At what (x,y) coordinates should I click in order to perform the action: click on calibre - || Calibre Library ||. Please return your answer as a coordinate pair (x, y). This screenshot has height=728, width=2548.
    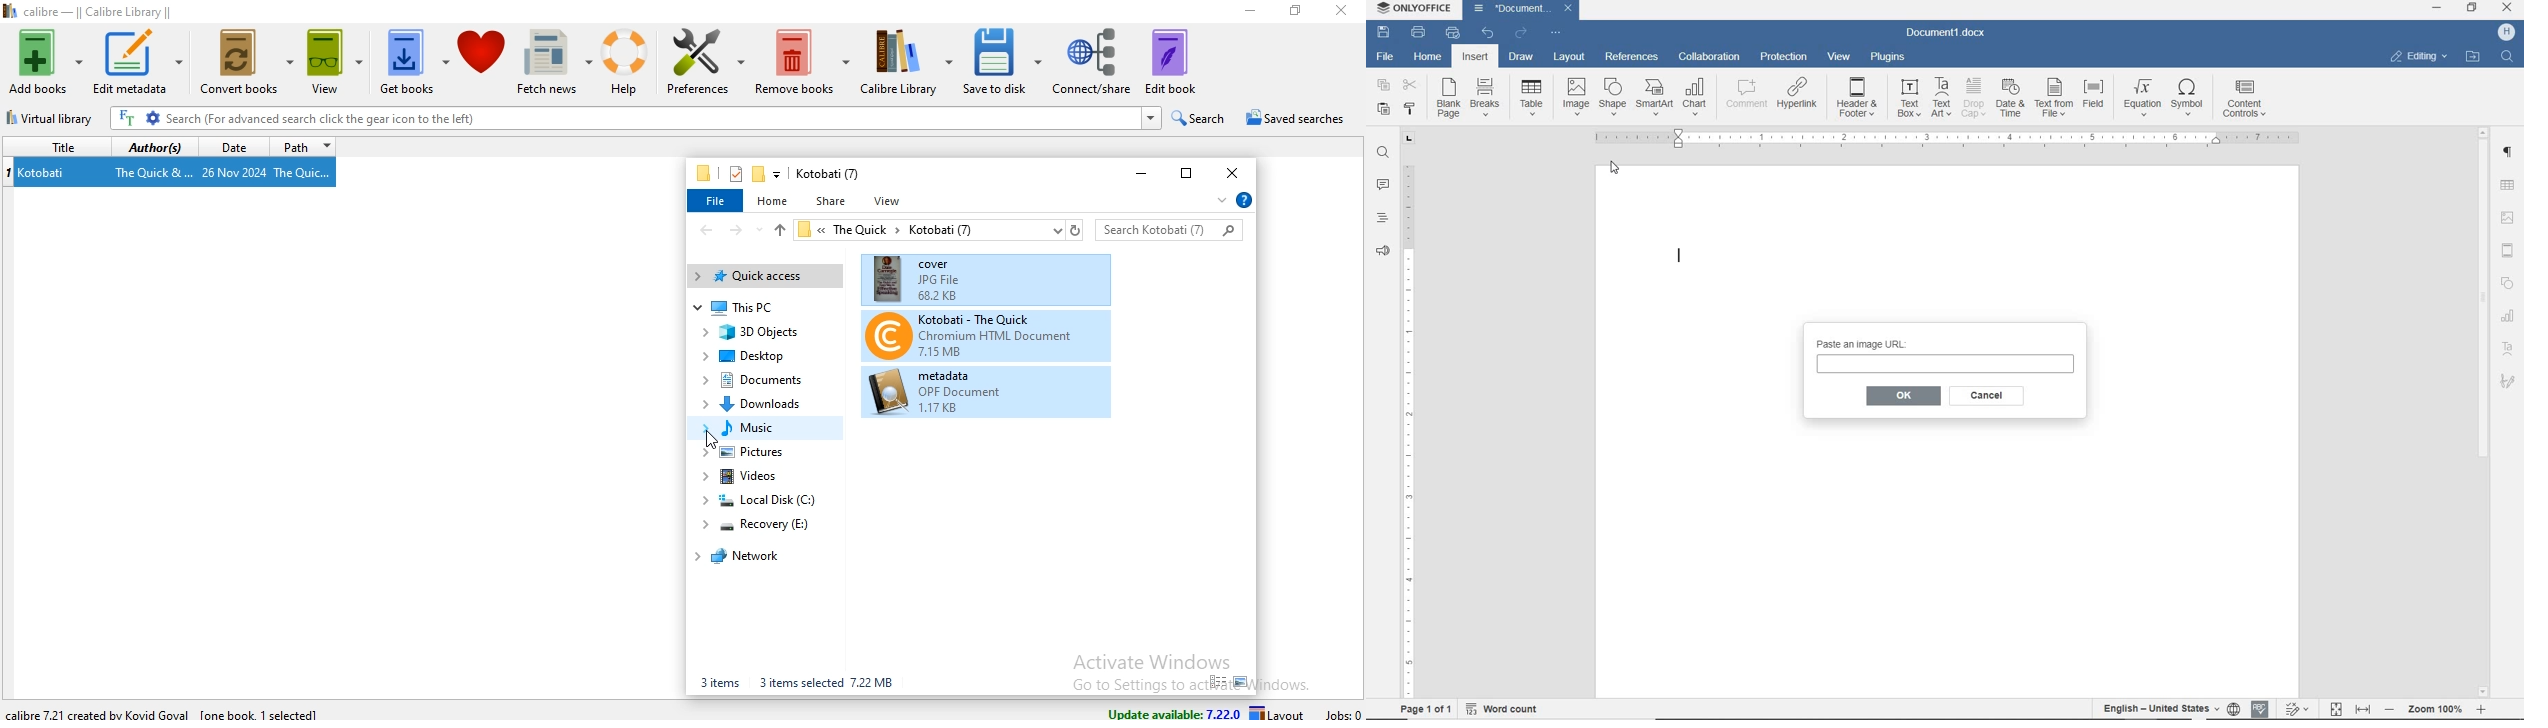
    Looking at the image, I should click on (97, 10).